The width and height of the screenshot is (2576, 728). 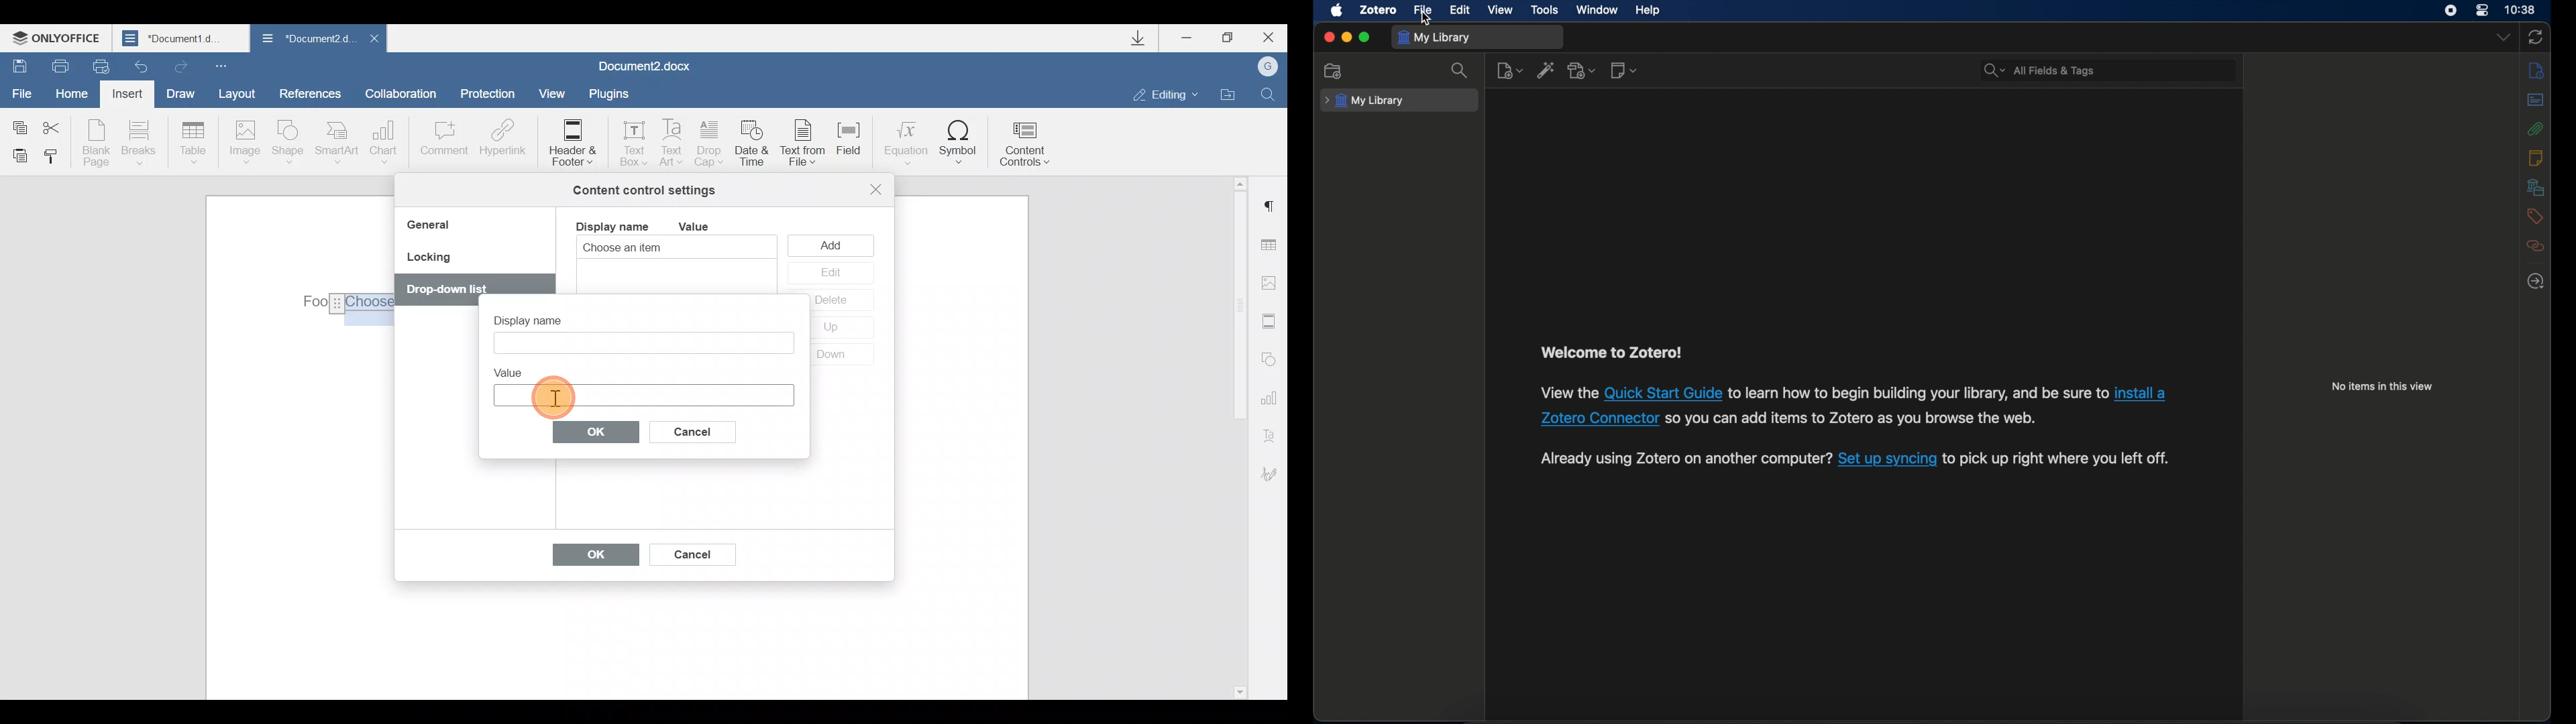 What do you see at coordinates (2451, 10) in the screenshot?
I see `screen recorder` at bounding box center [2451, 10].